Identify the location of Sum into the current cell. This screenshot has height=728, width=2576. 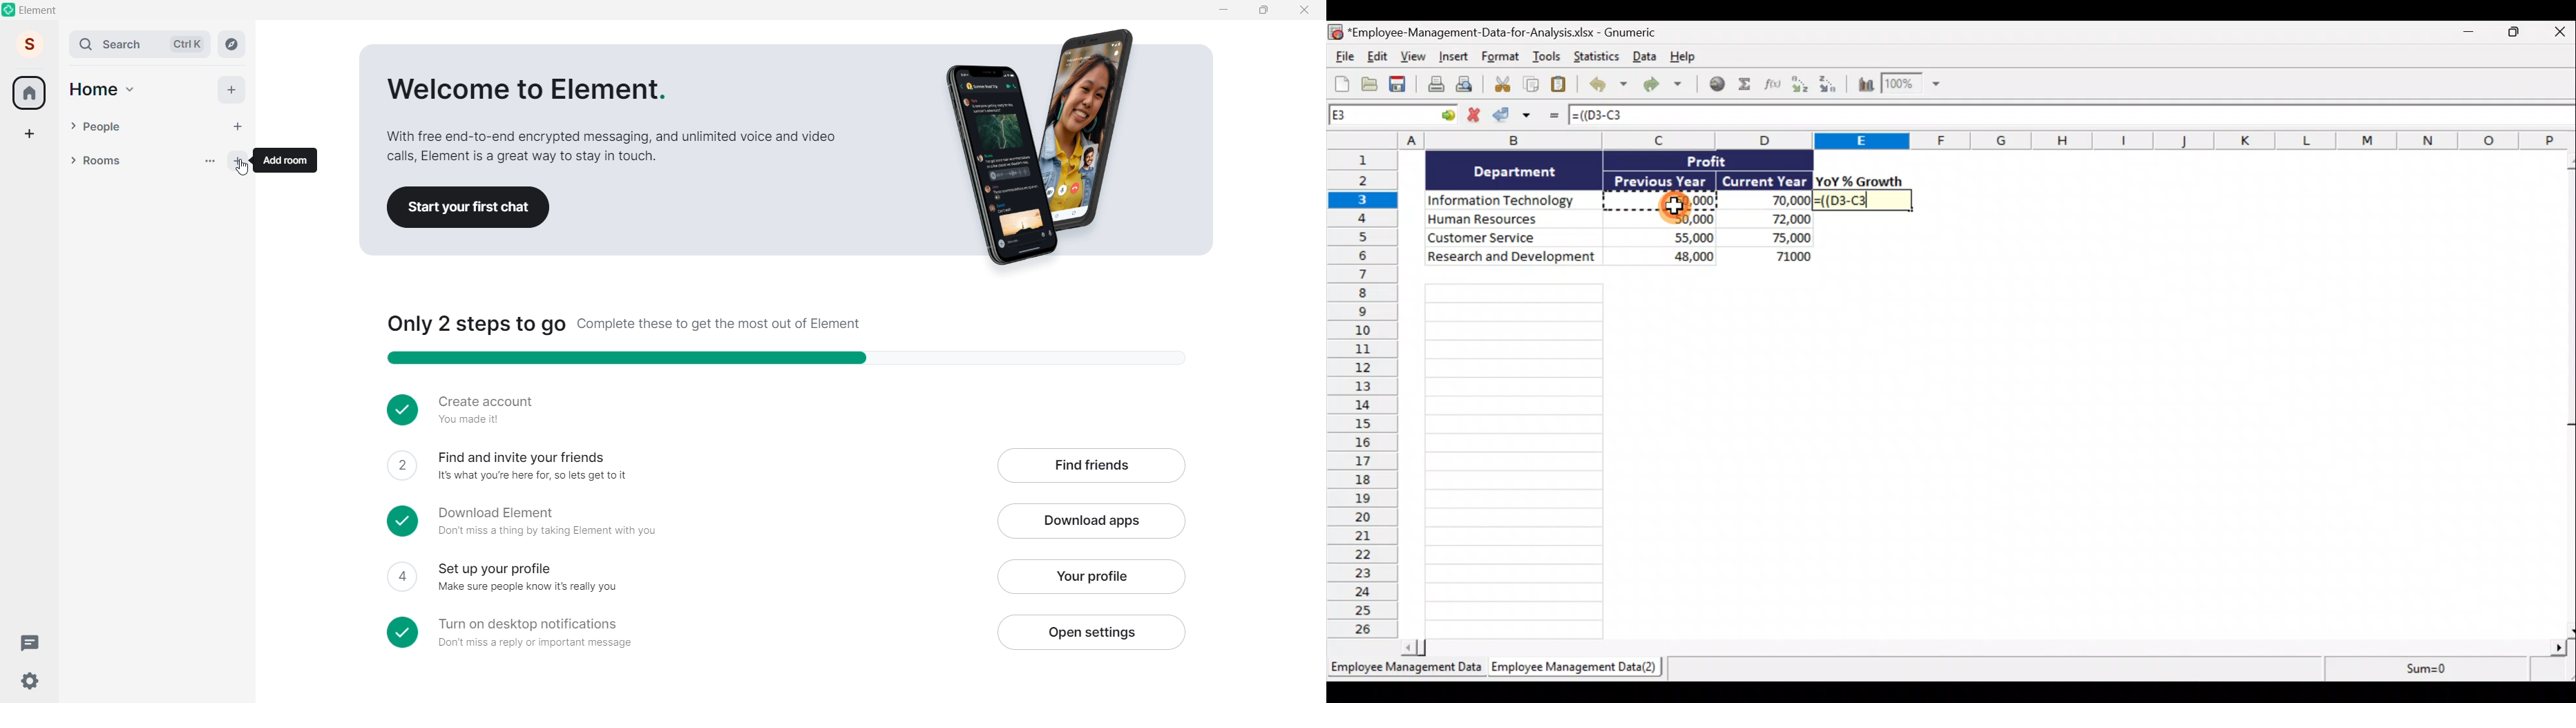
(1748, 85).